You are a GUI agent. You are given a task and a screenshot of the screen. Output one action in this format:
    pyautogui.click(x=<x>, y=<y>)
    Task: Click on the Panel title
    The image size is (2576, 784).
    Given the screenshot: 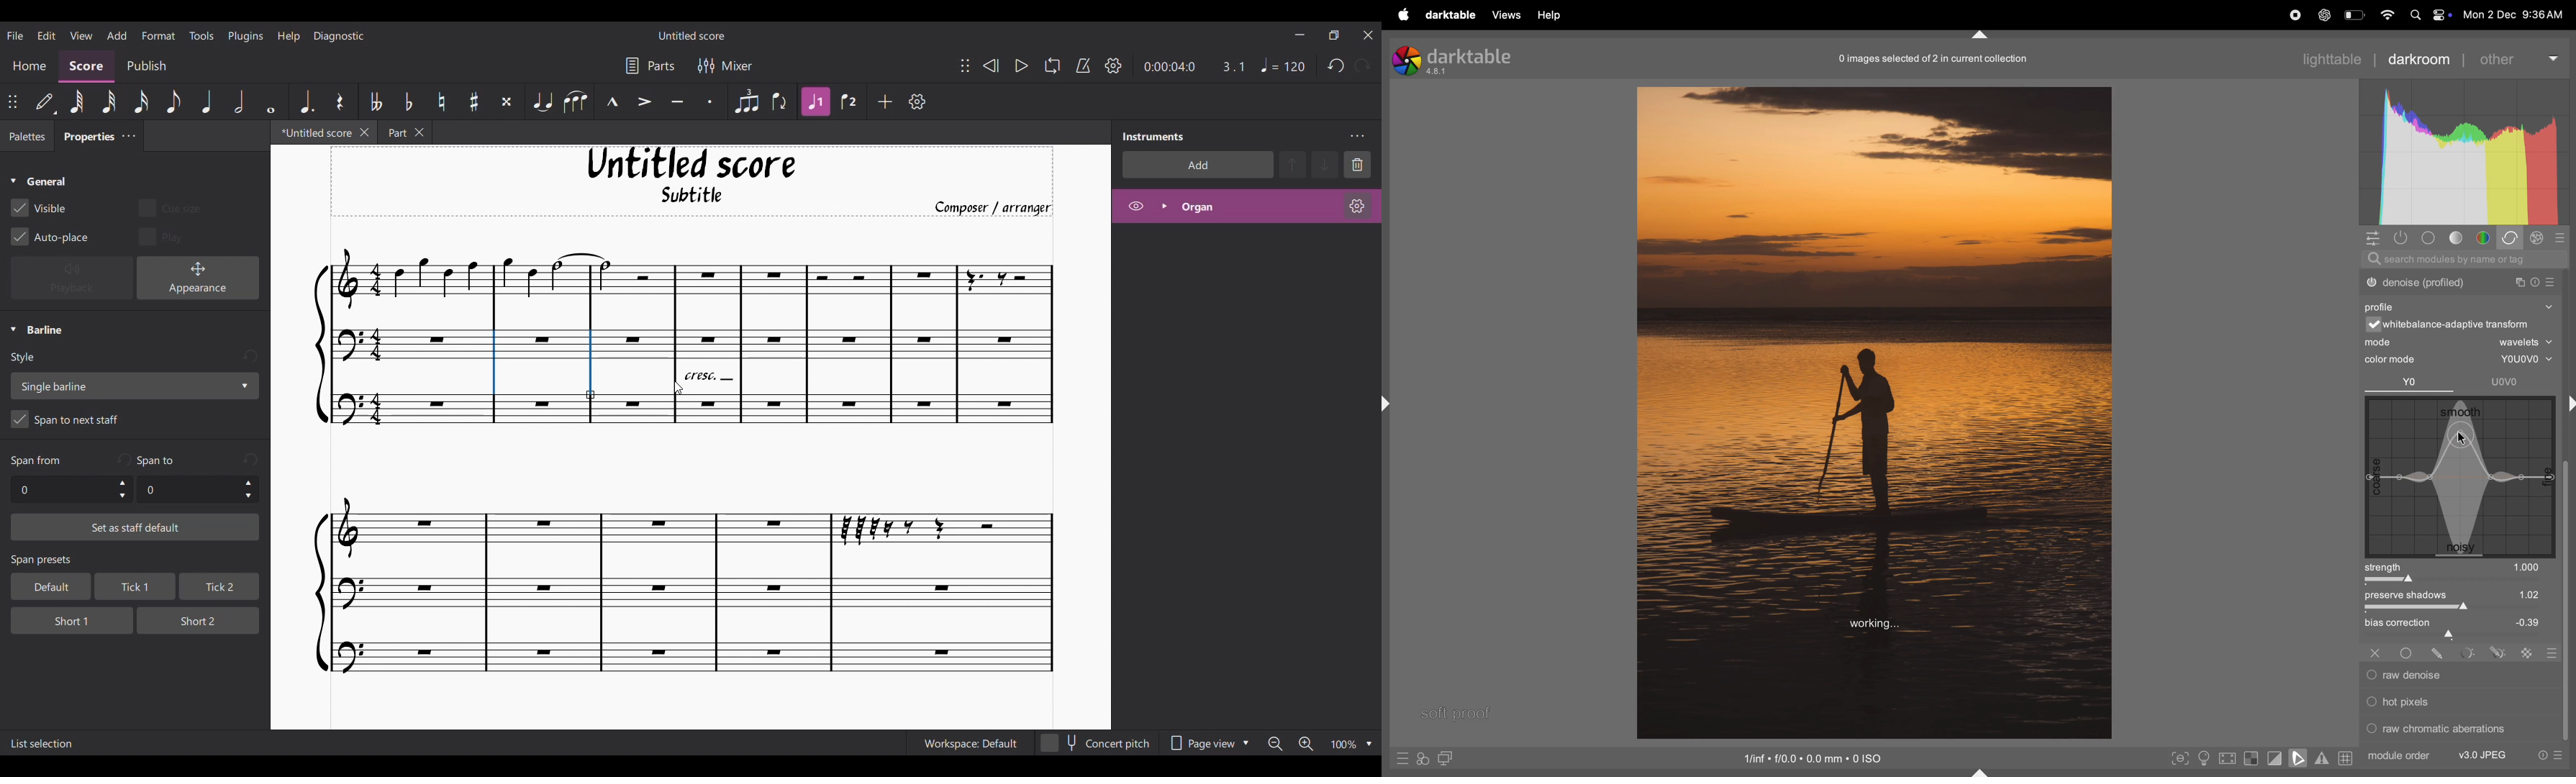 What is the action you would take?
    pyautogui.click(x=1153, y=136)
    